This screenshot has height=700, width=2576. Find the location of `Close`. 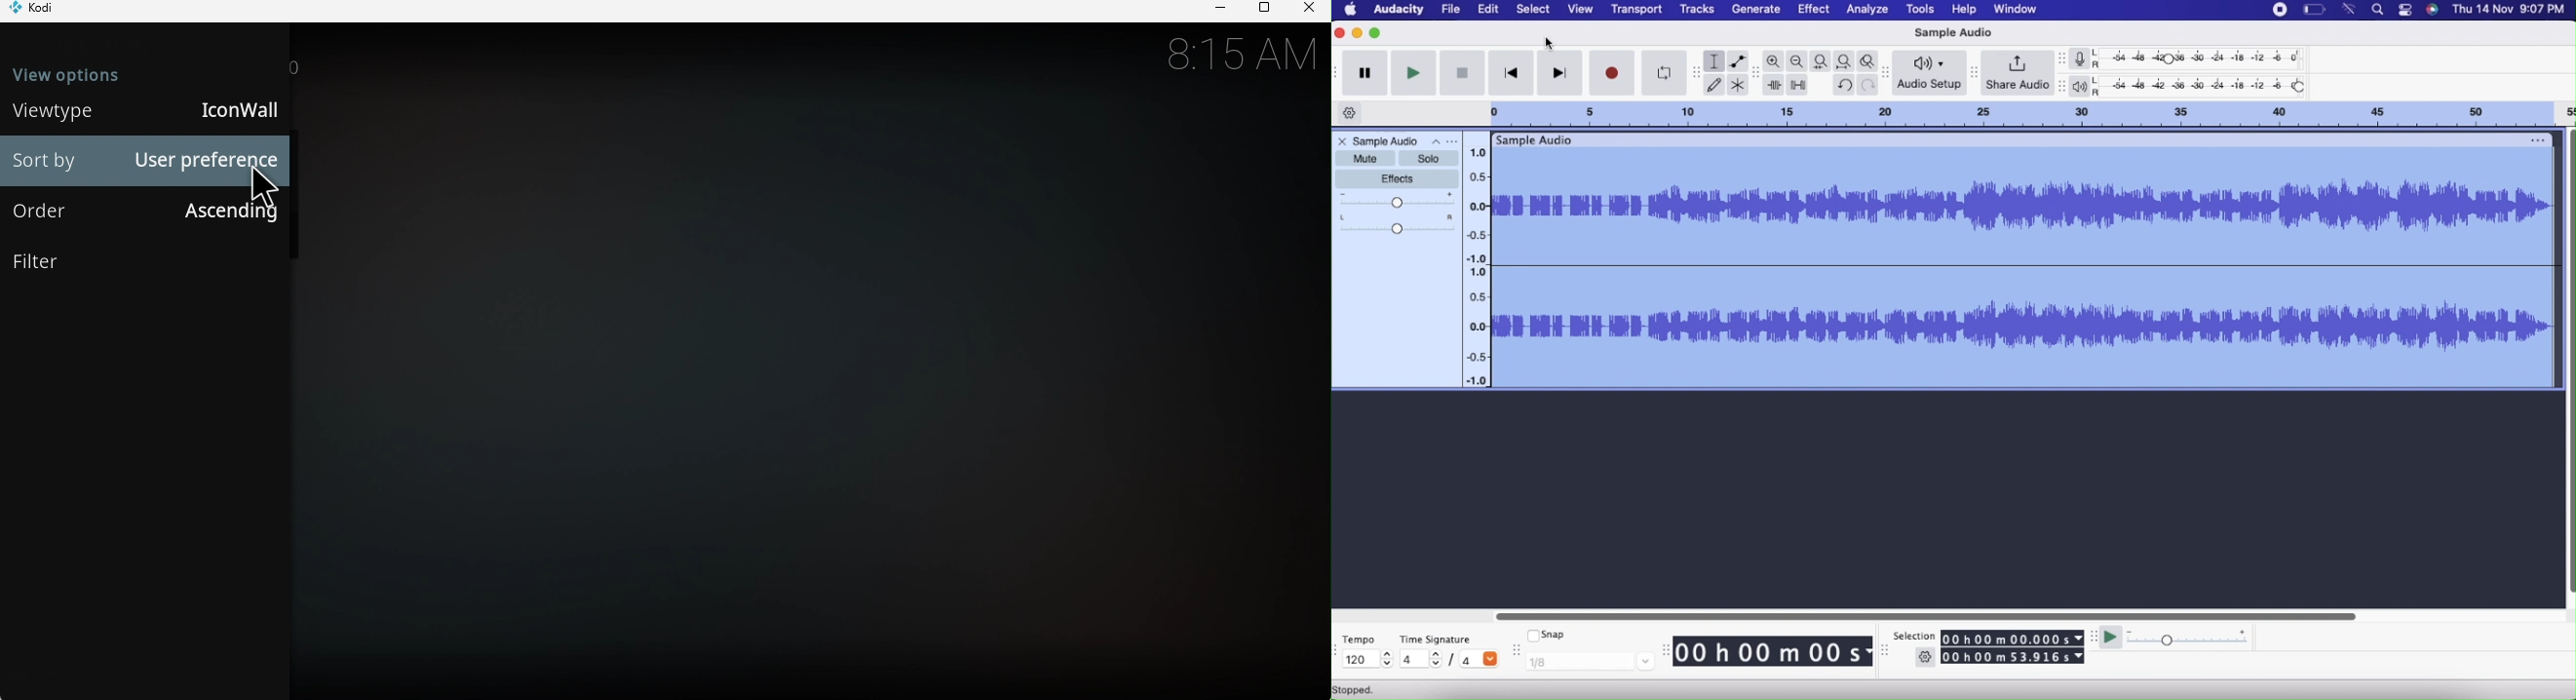

Close is located at coordinates (1345, 142).